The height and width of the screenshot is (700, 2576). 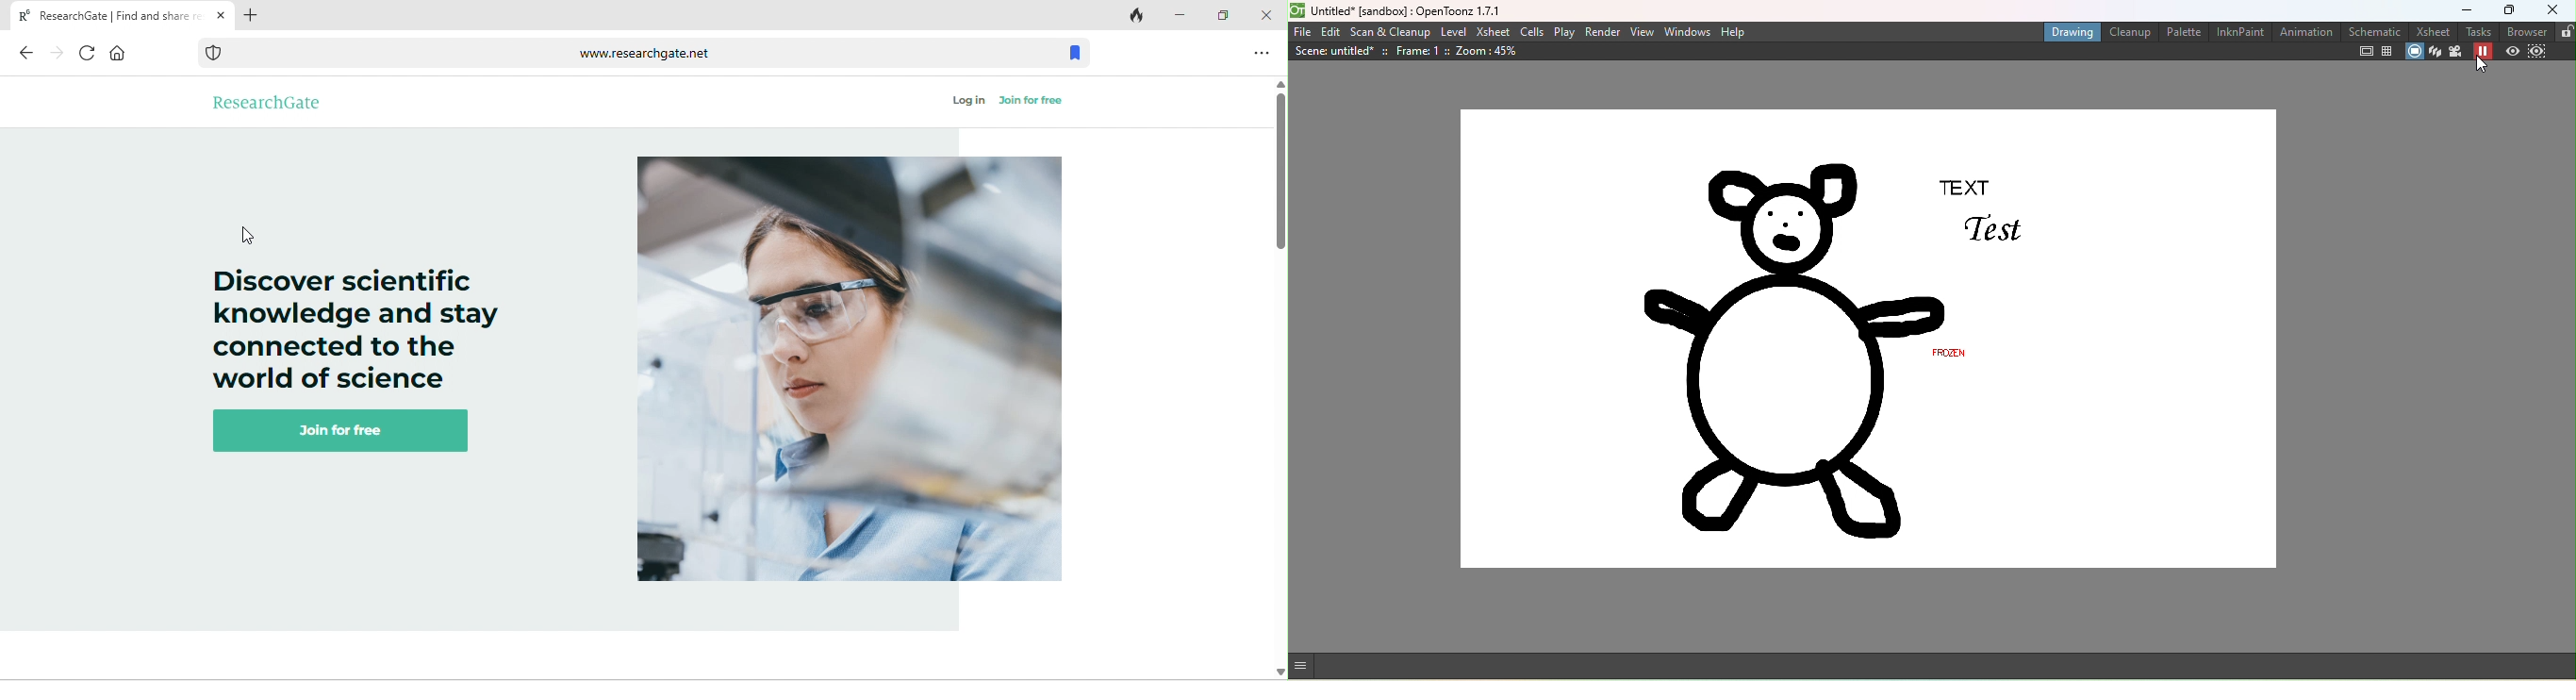 I want to click on InknPaint, so click(x=2241, y=33).